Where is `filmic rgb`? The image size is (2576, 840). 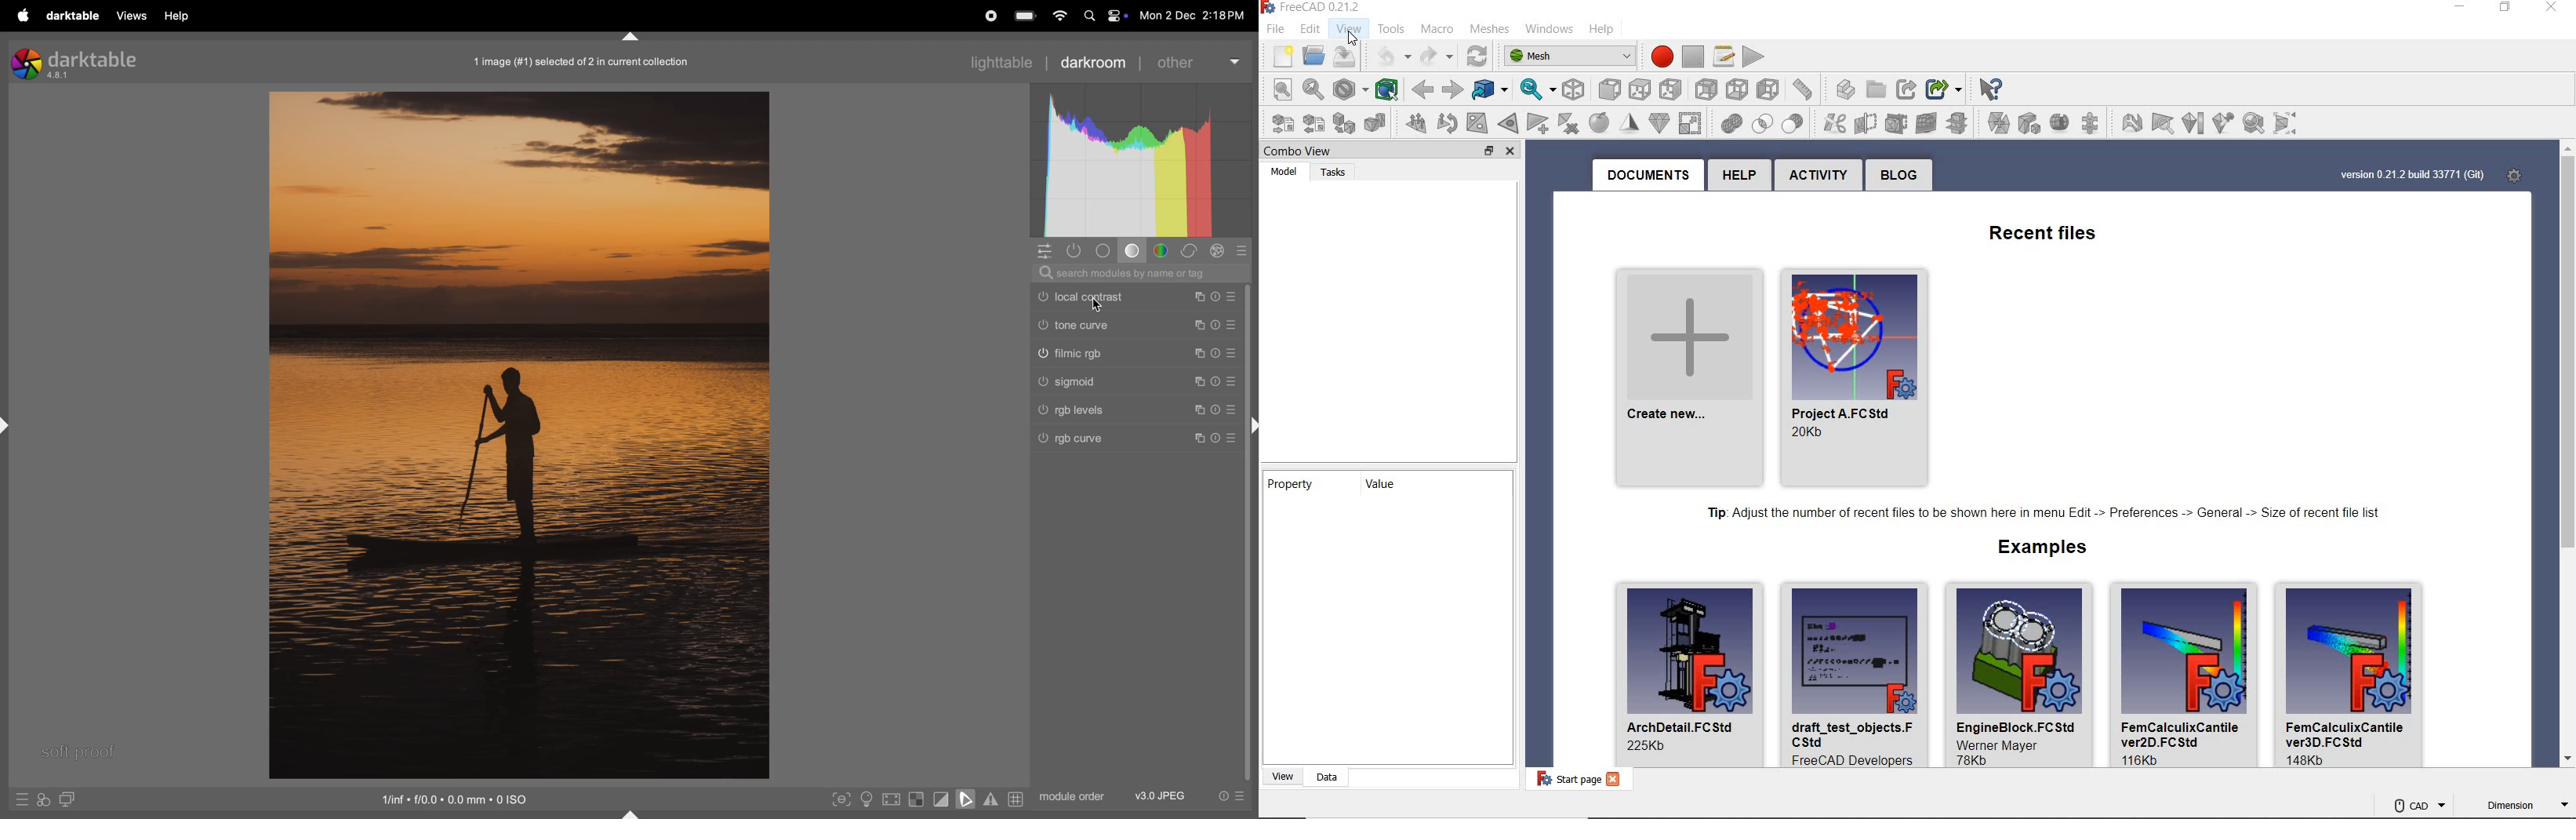
filmic rgb is located at coordinates (1139, 353).